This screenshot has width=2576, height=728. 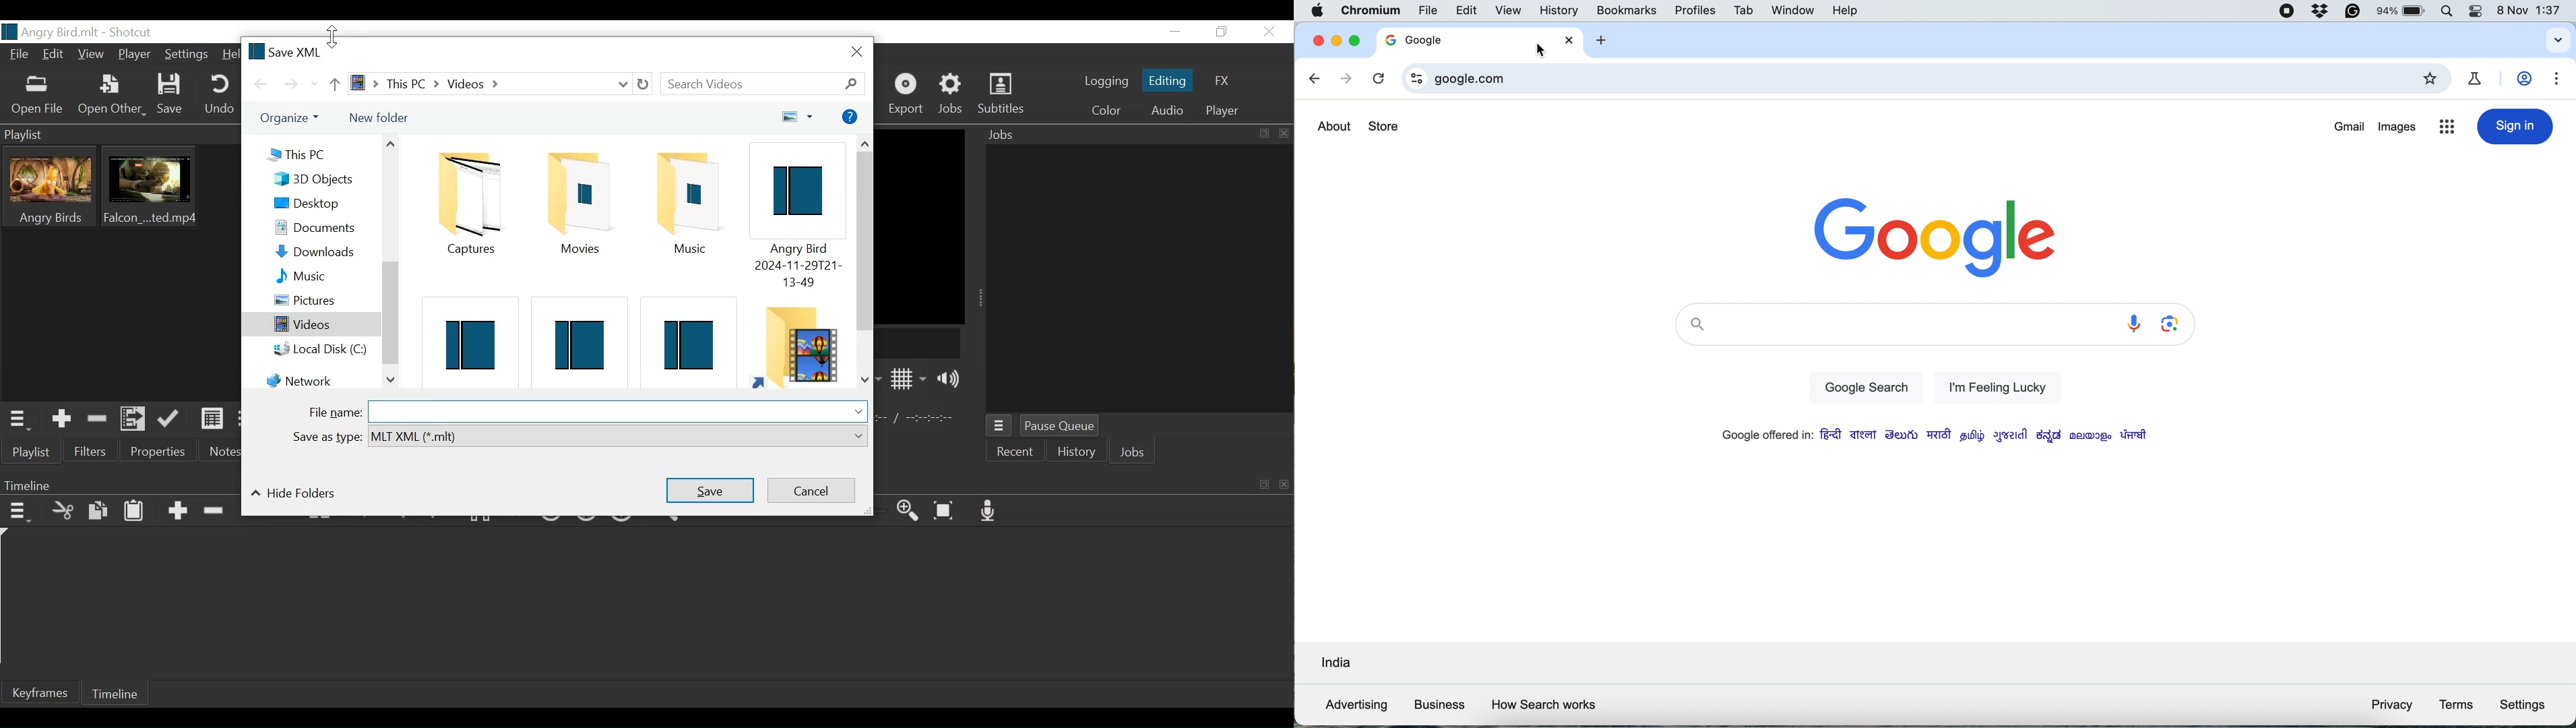 What do you see at coordinates (2350, 127) in the screenshot?
I see `gmail` at bounding box center [2350, 127].